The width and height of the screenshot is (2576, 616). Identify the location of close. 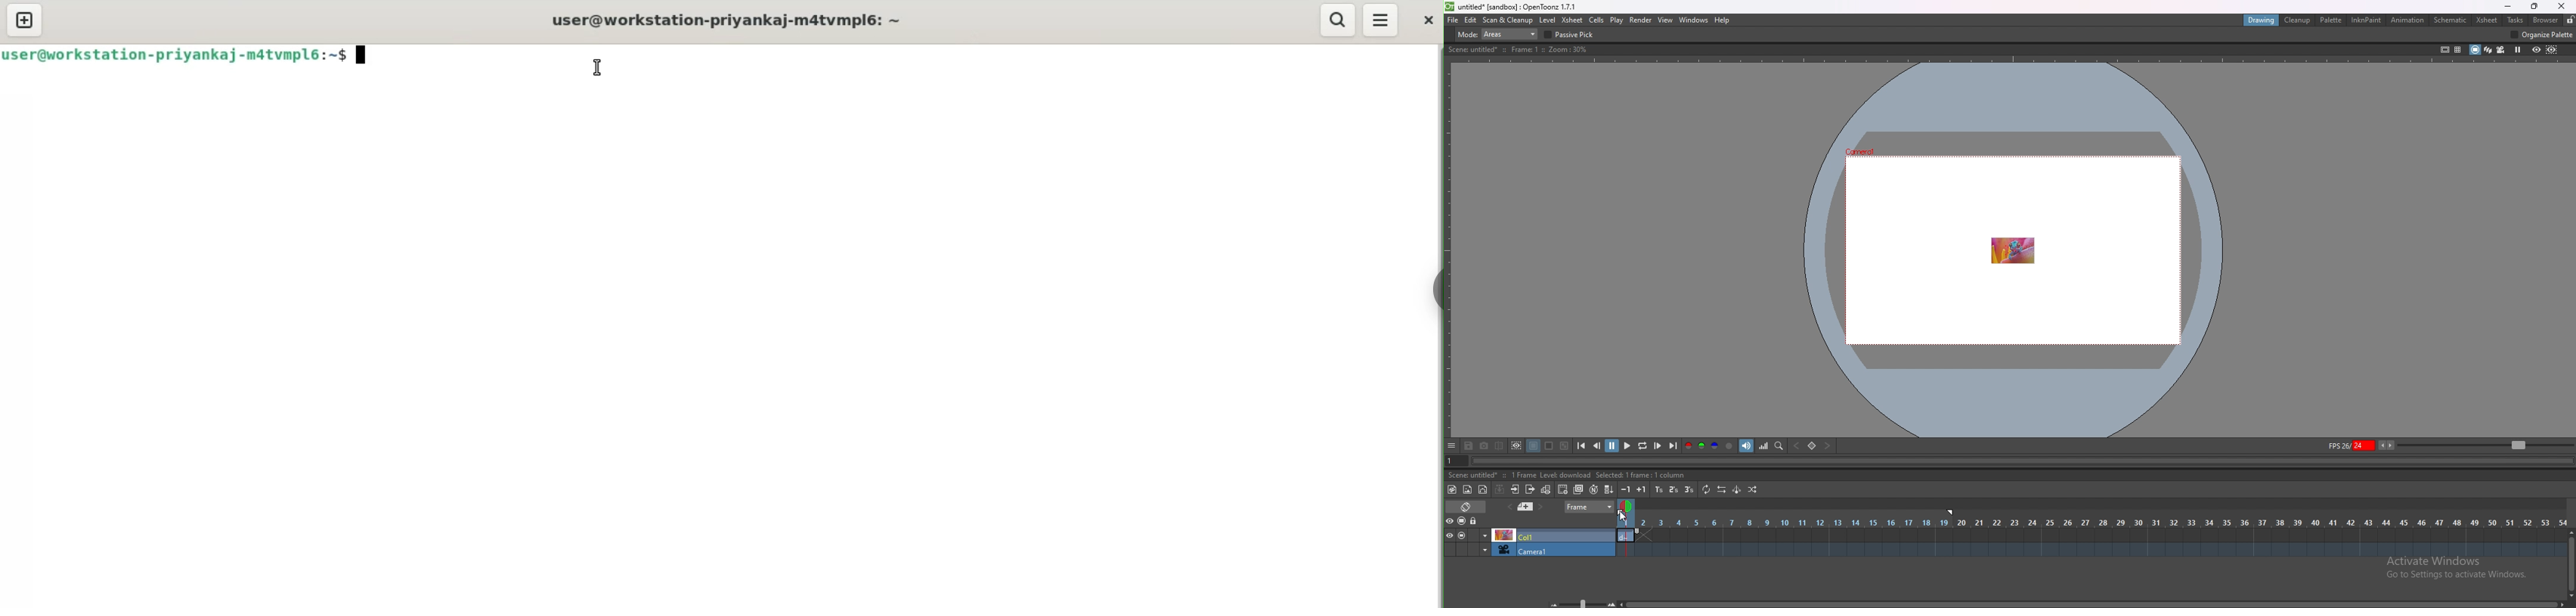
(1423, 20).